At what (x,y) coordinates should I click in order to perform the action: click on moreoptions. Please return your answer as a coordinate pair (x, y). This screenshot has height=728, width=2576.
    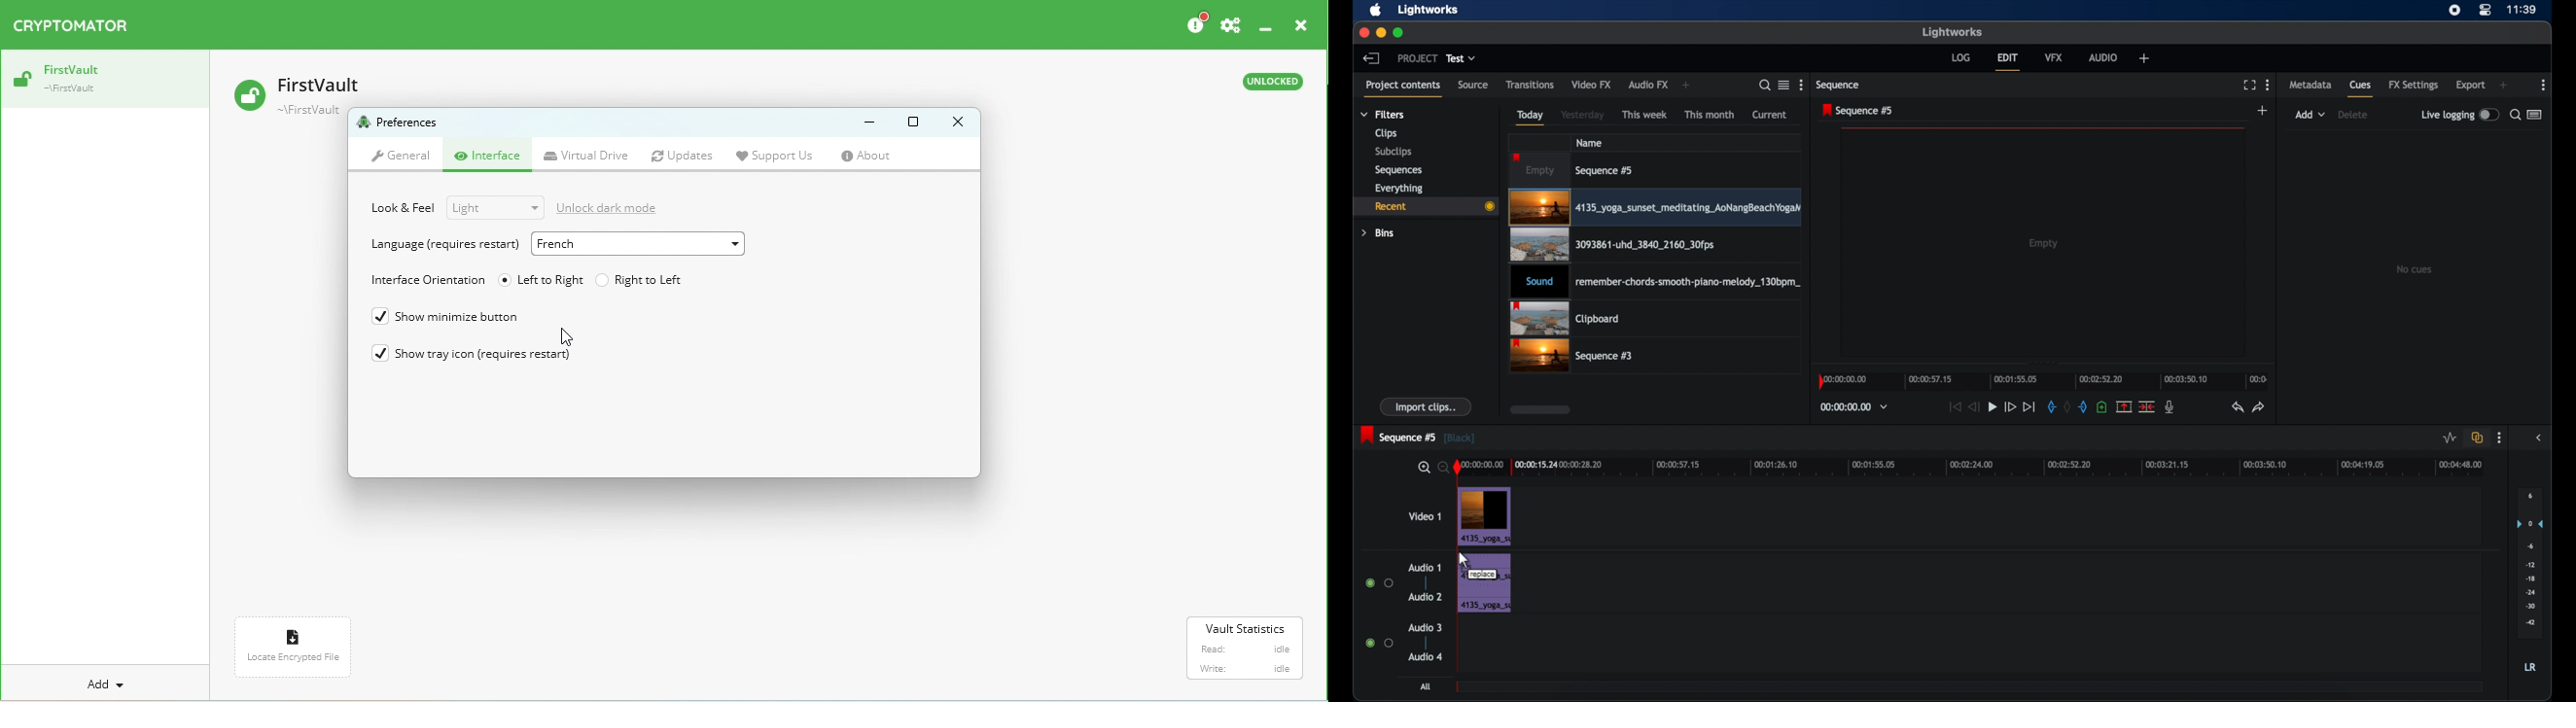
    Looking at the image, I should click on (2544, 85).